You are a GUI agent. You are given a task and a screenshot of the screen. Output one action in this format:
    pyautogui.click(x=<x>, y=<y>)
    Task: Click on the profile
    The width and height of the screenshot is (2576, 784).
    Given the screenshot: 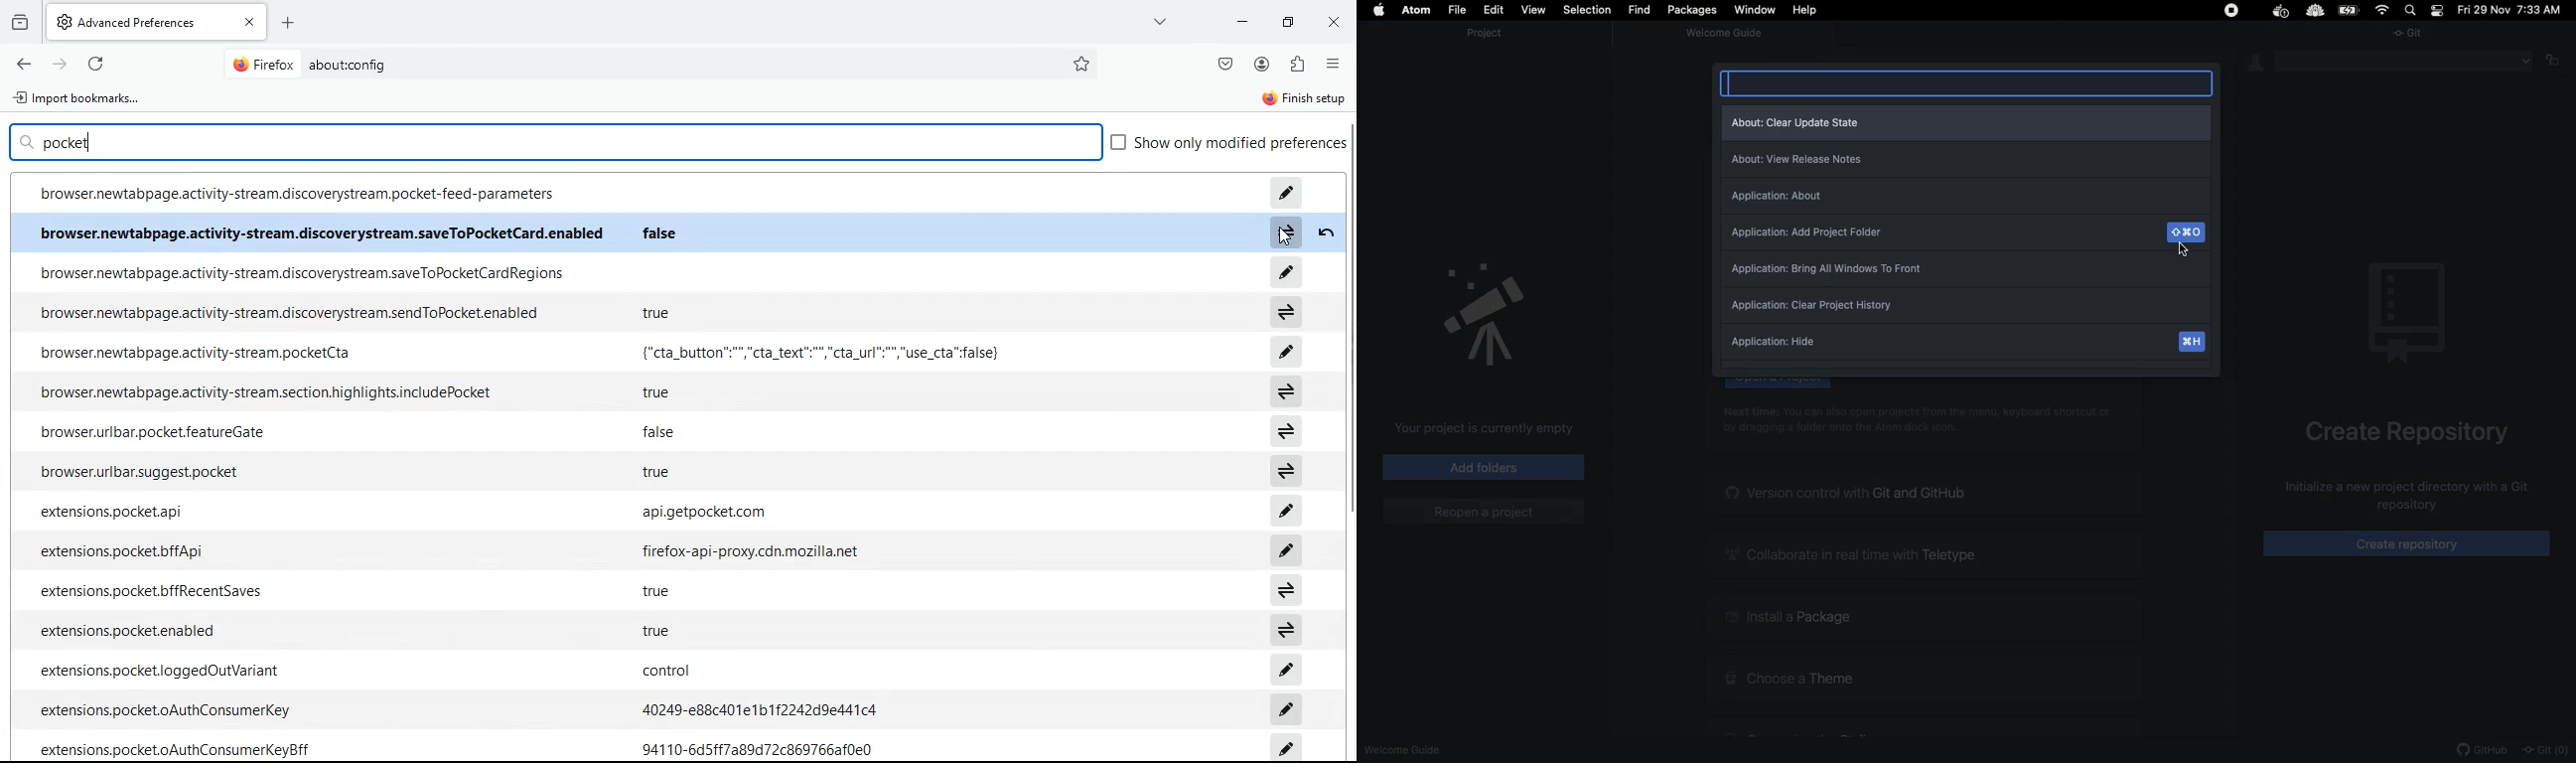 What is the action you would take?
    pyautogui.click(x=1263, y=65)
    